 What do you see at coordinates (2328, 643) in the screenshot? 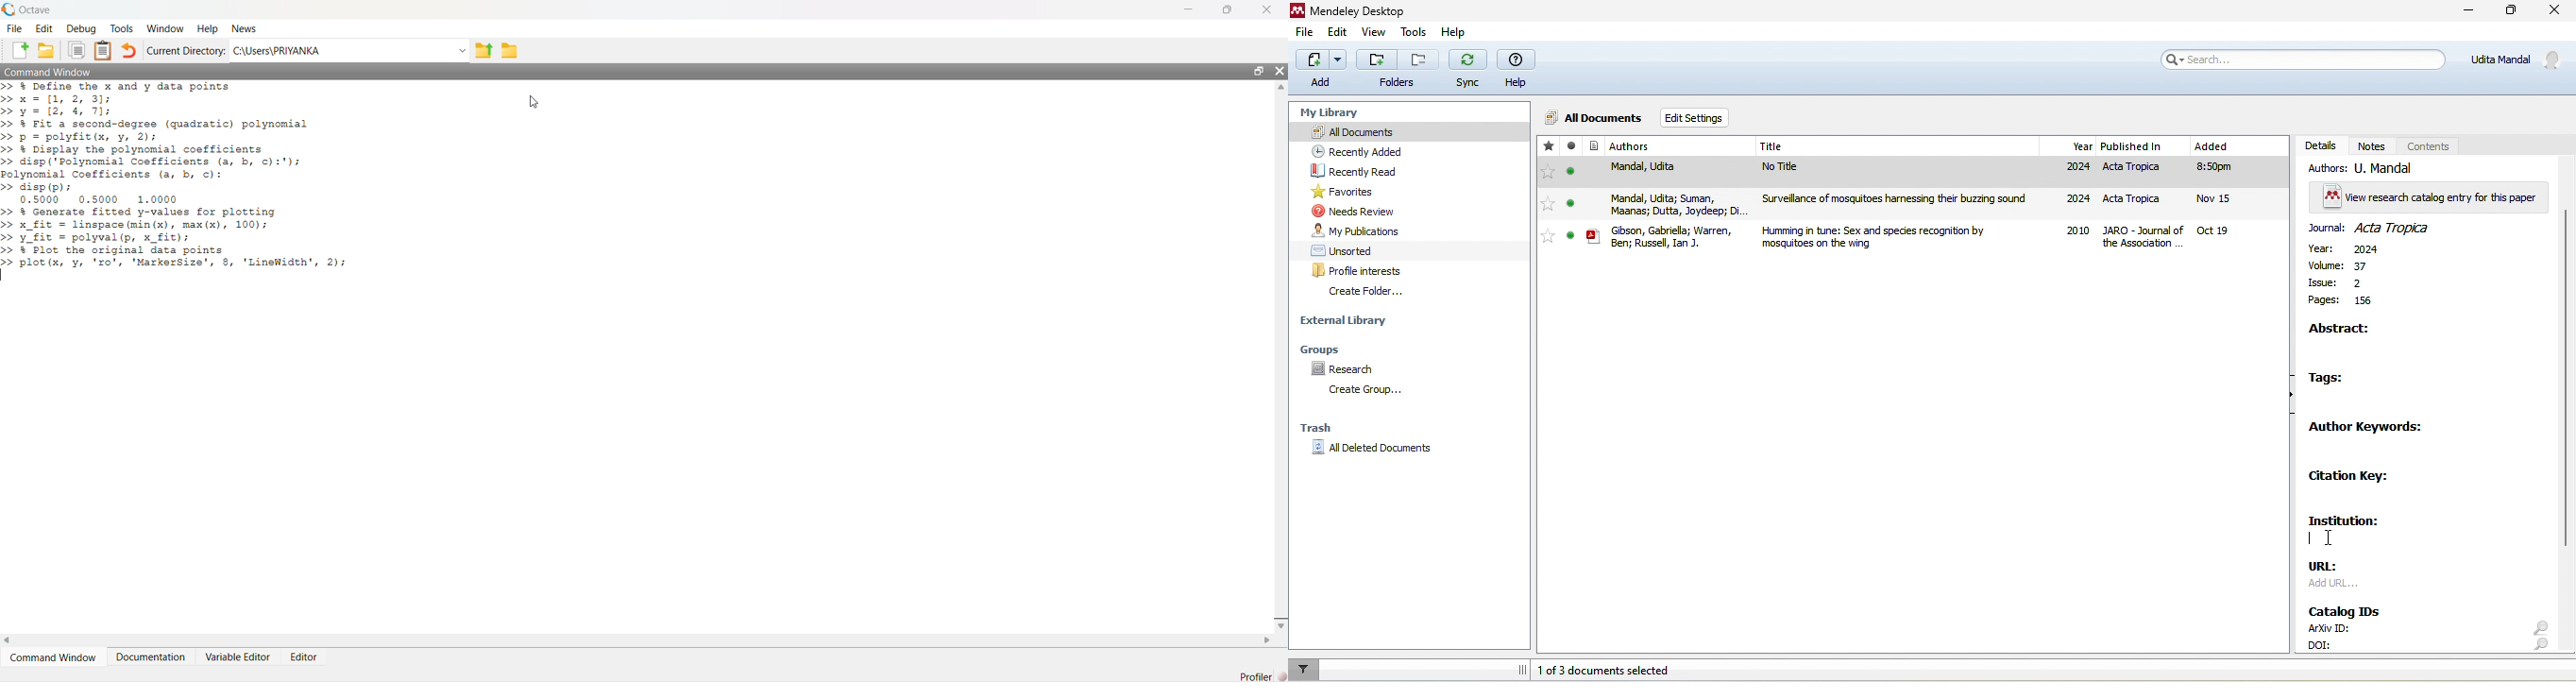
I see `doi` at bounding box center [2328, 643].